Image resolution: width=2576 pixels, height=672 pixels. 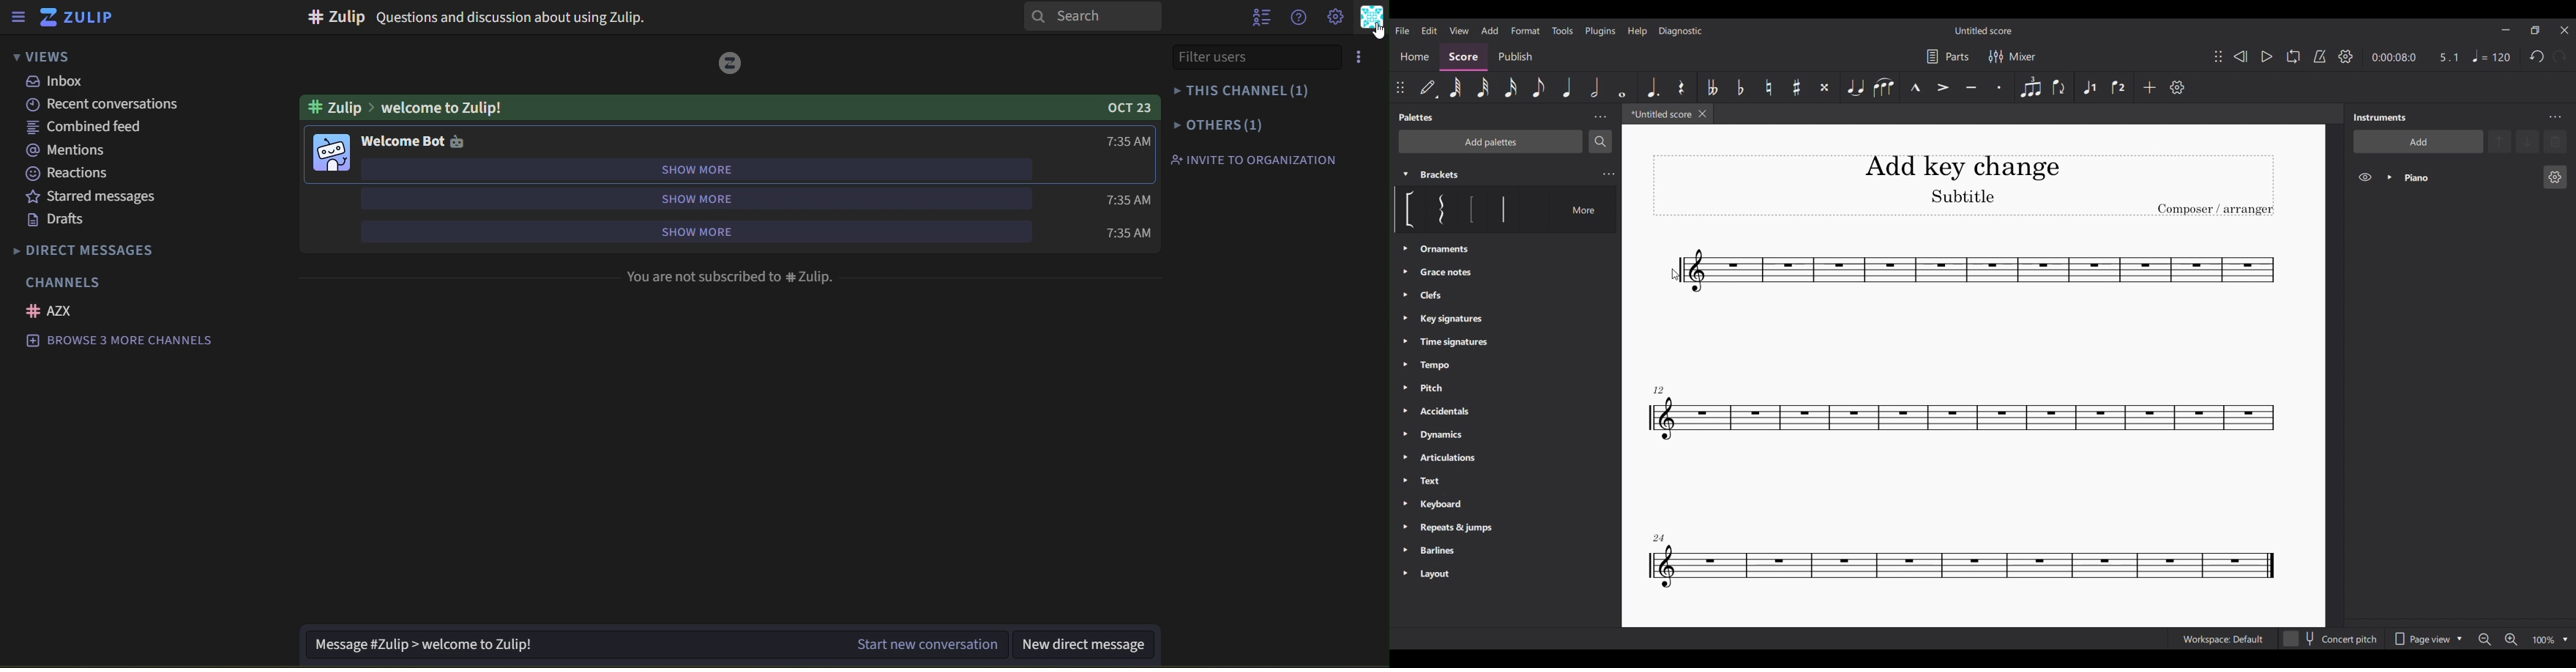 I want to click on sidebar, so click(x=20, y=17).